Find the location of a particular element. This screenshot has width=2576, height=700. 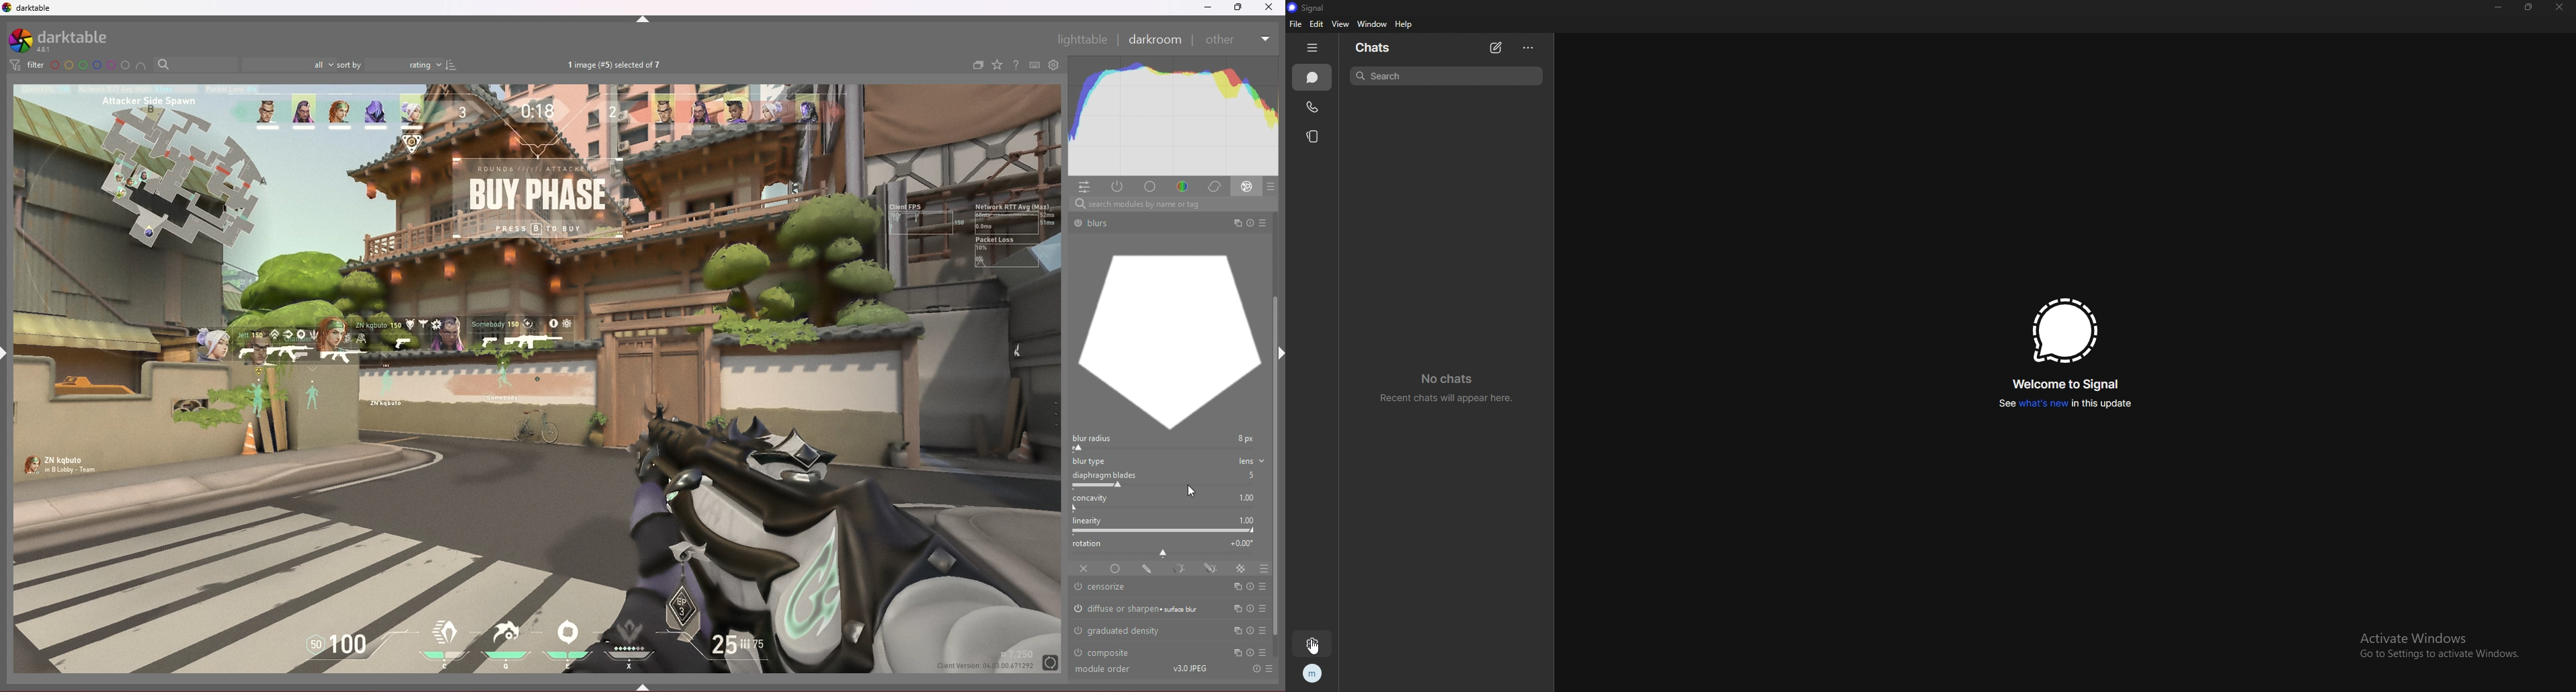

resize is located at coordinates (2528, 7).